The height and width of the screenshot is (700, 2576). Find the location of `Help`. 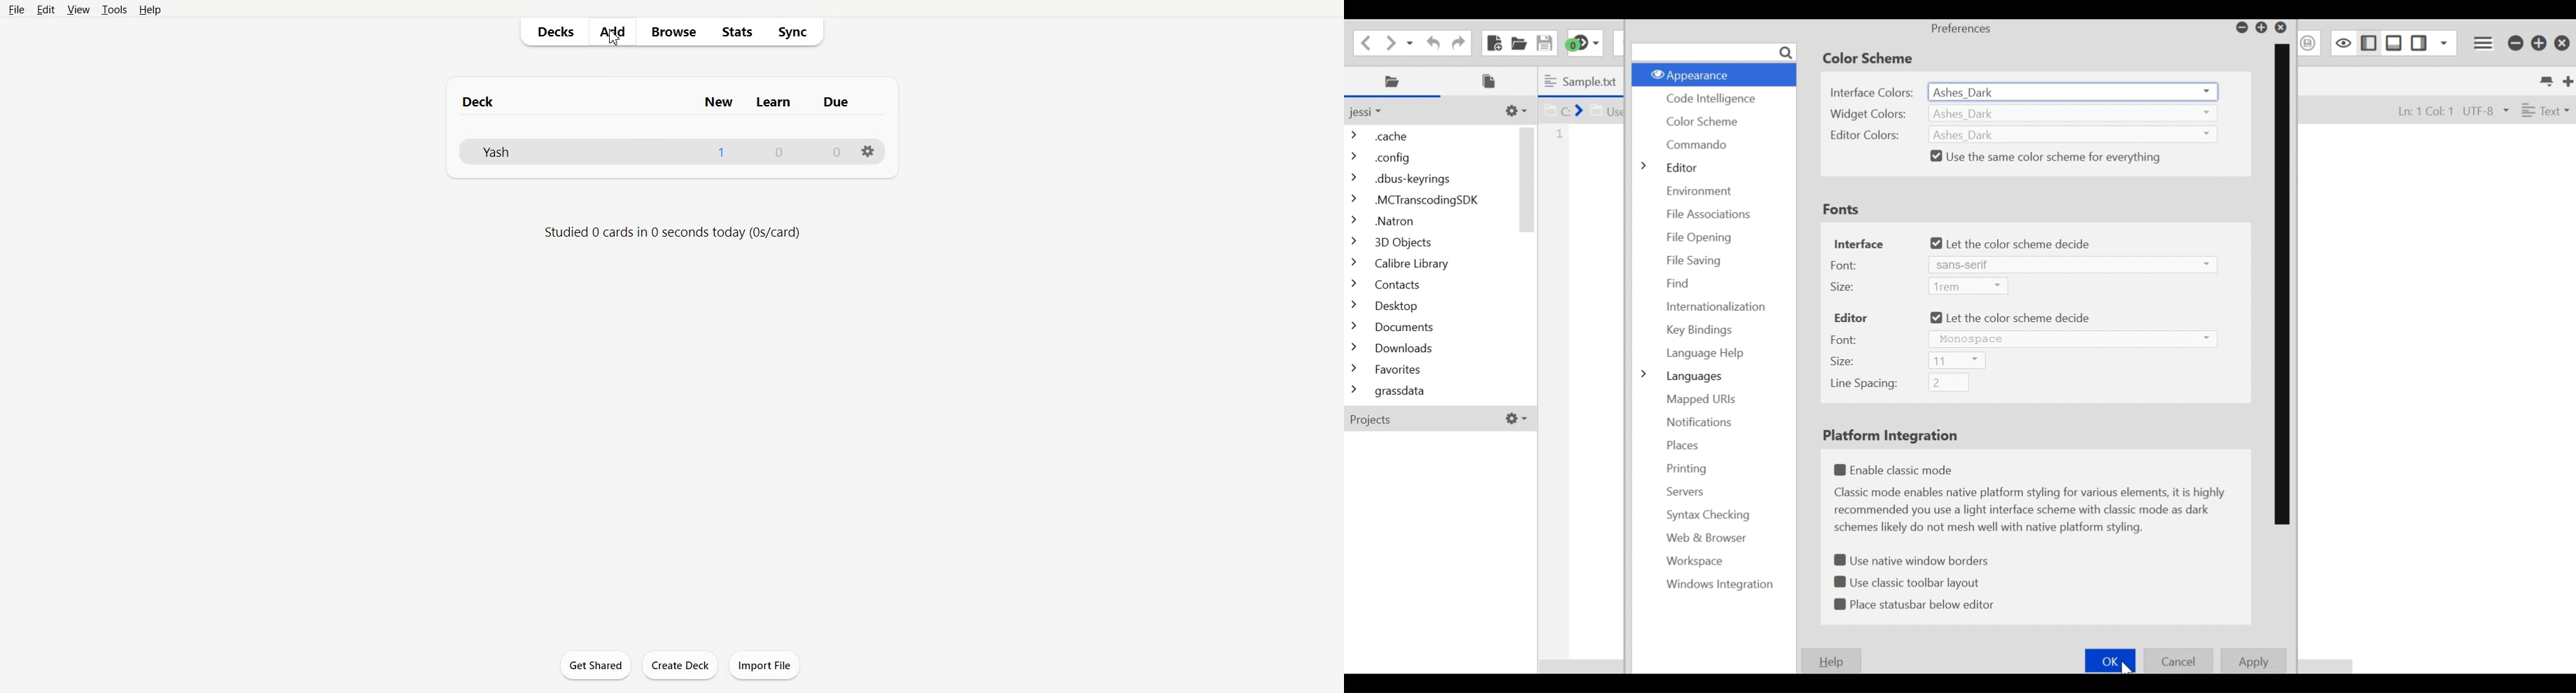

Help is located at coordinates (153, 10).